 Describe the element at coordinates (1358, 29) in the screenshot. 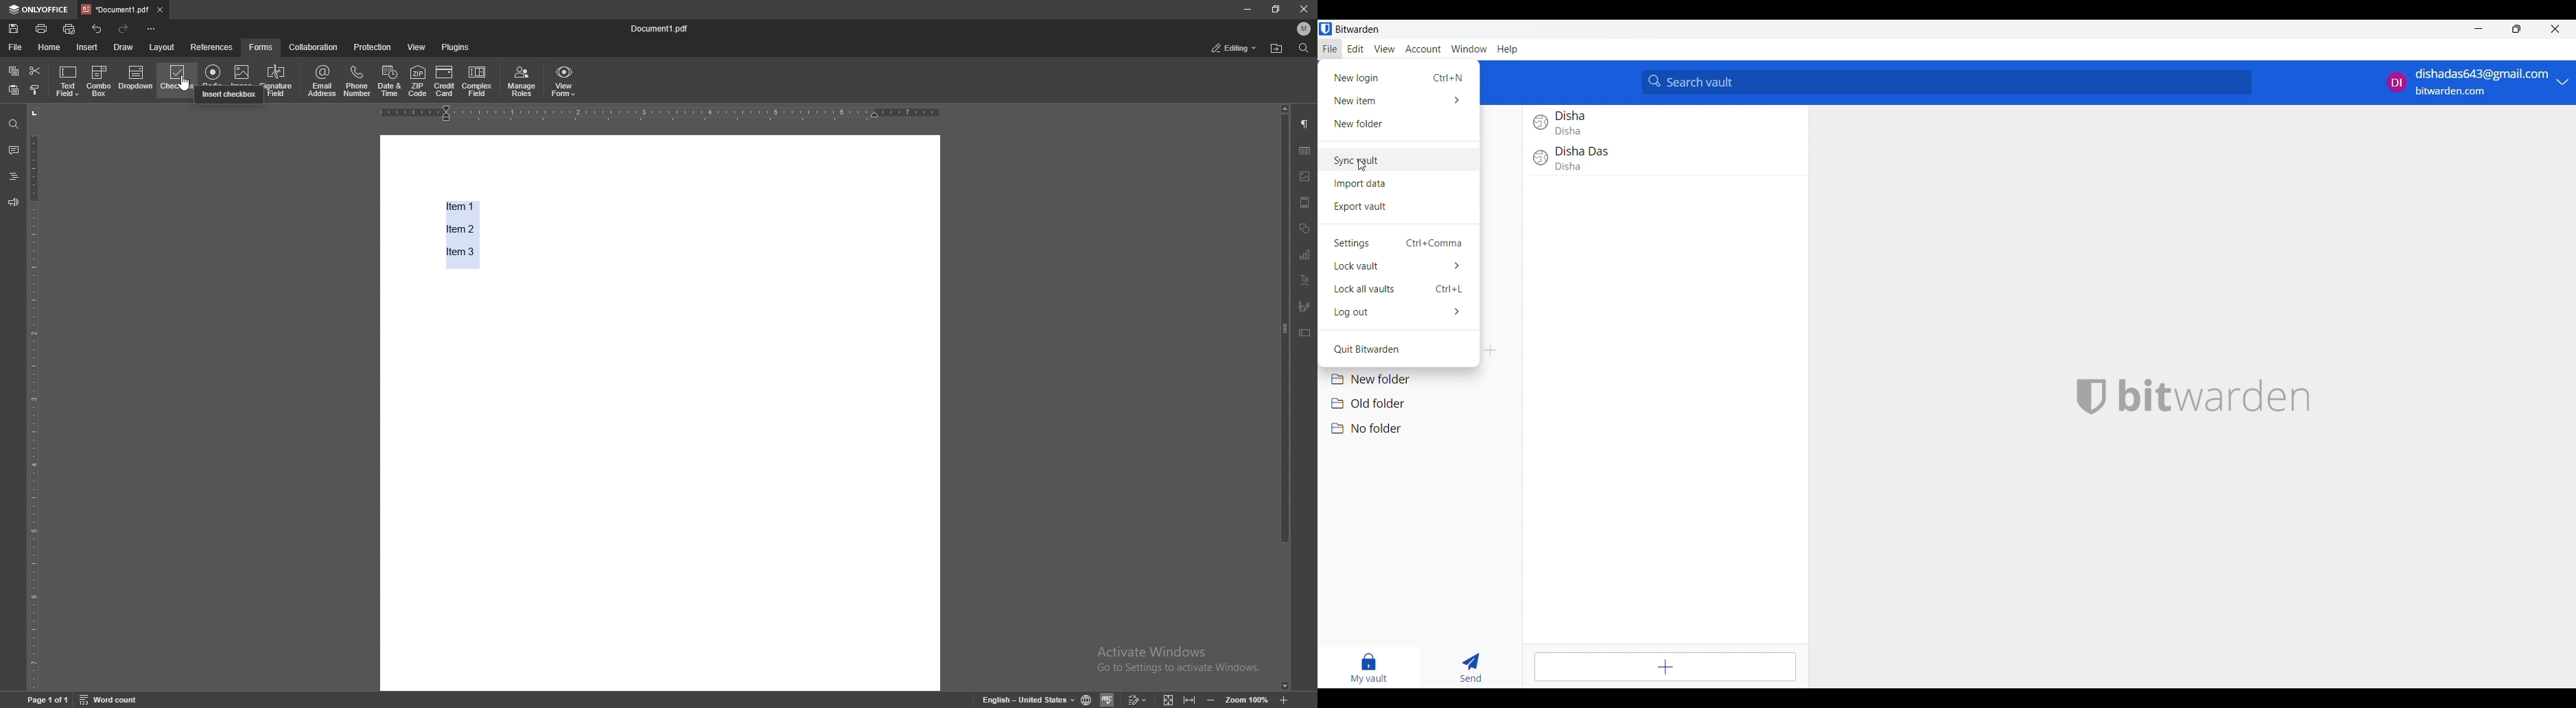

I see `Software name` at that location.